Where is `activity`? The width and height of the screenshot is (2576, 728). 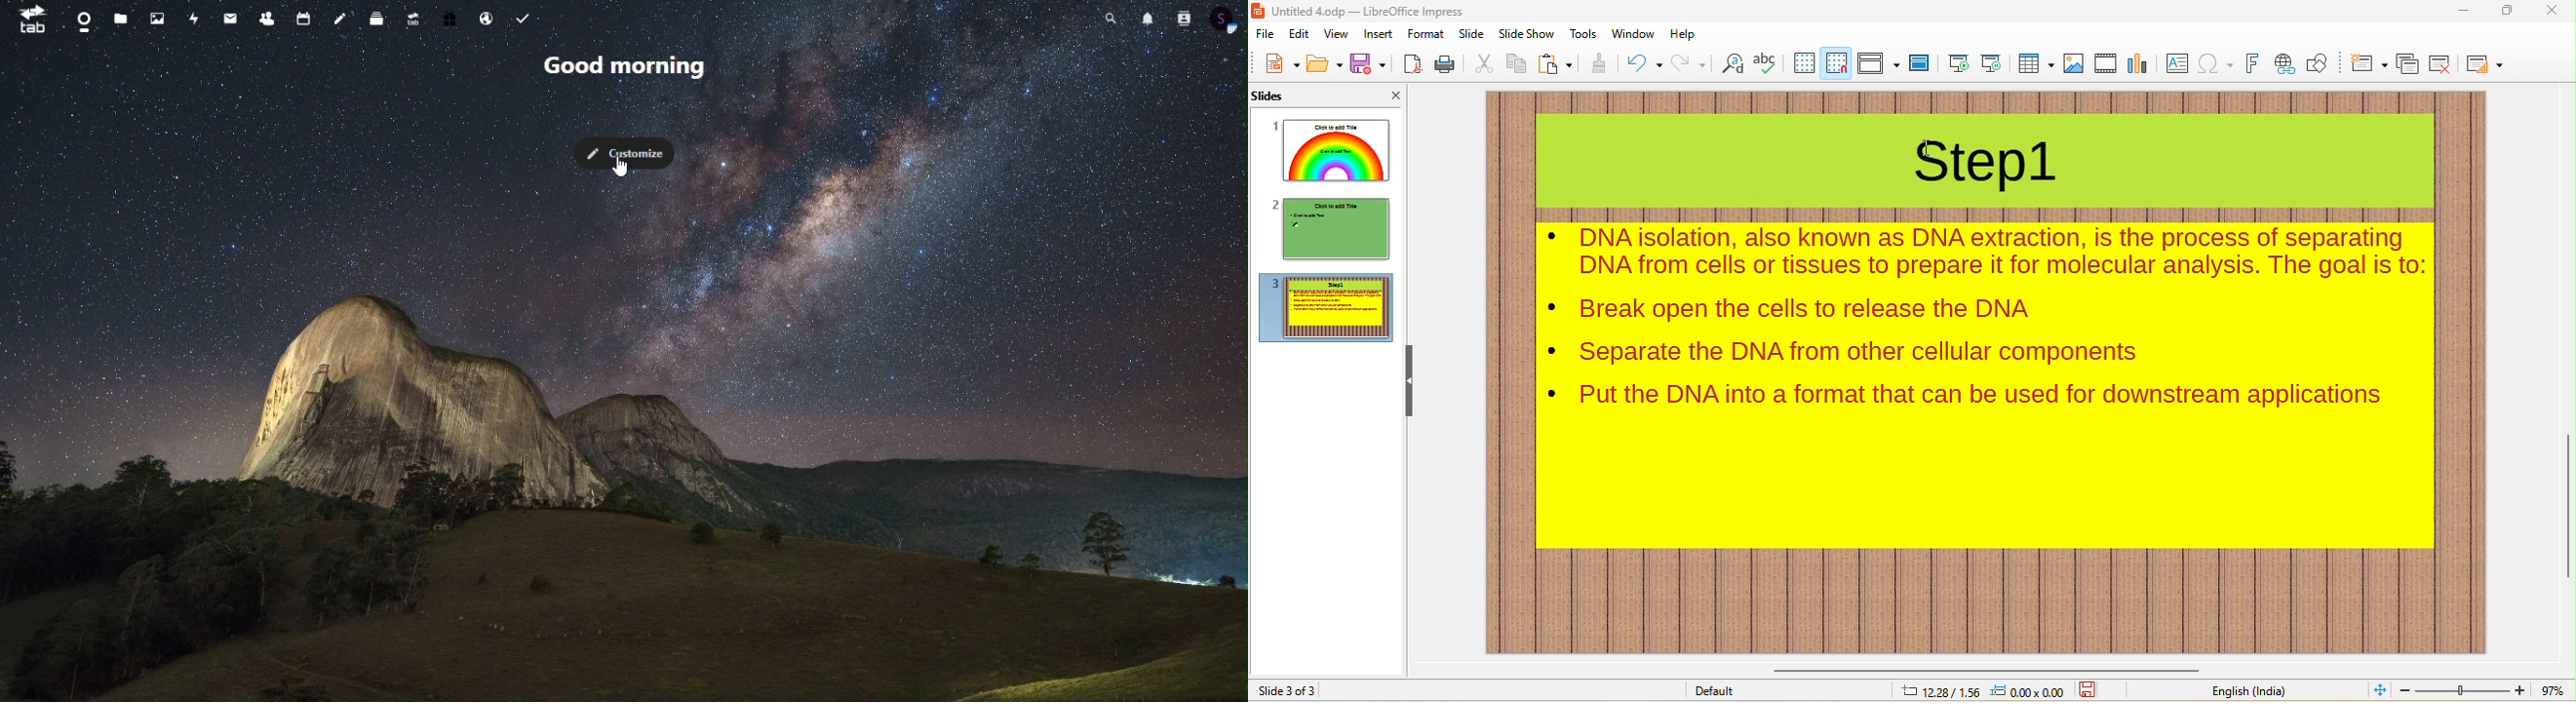
activity is located at coordinates (196, 20).